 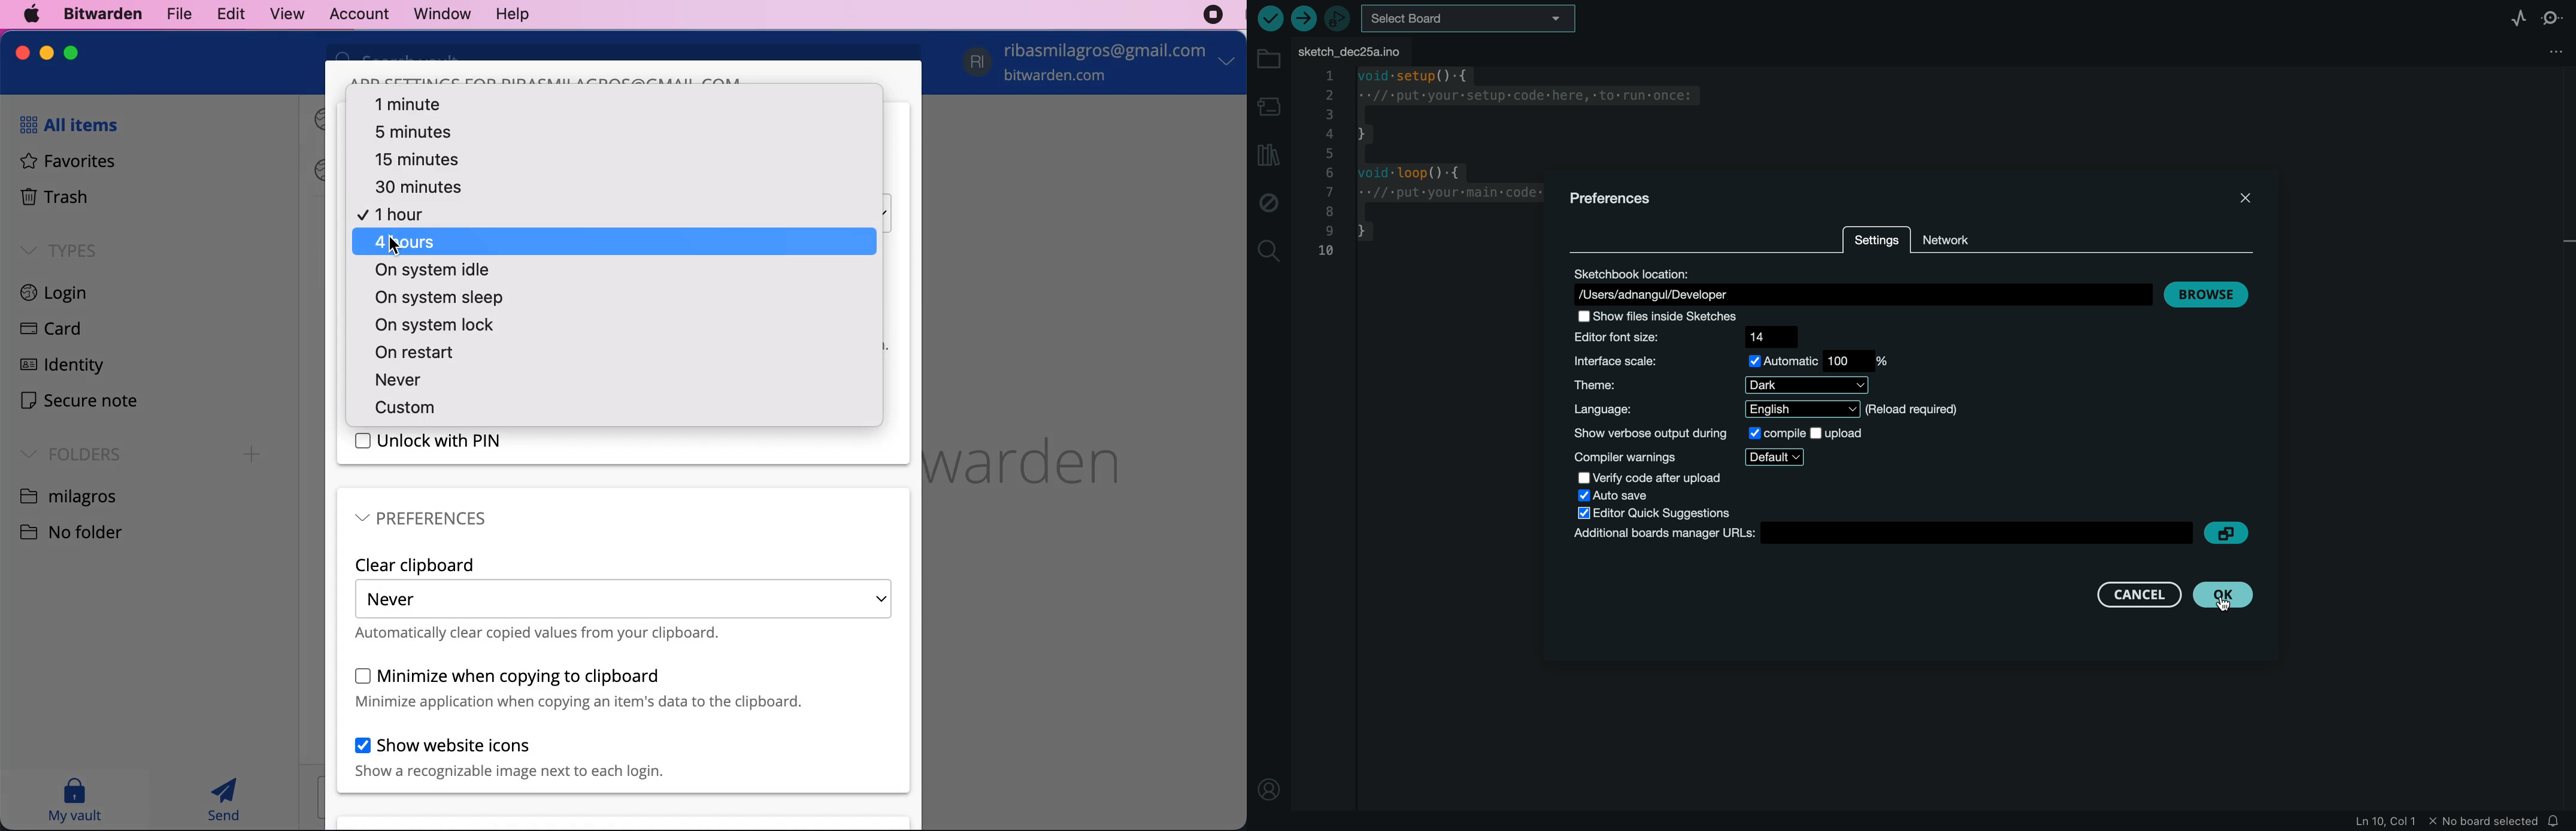 What do you see at coordinates (419, 353) in the screenshot?
I see `on restart` at bounding box center [419, 353].